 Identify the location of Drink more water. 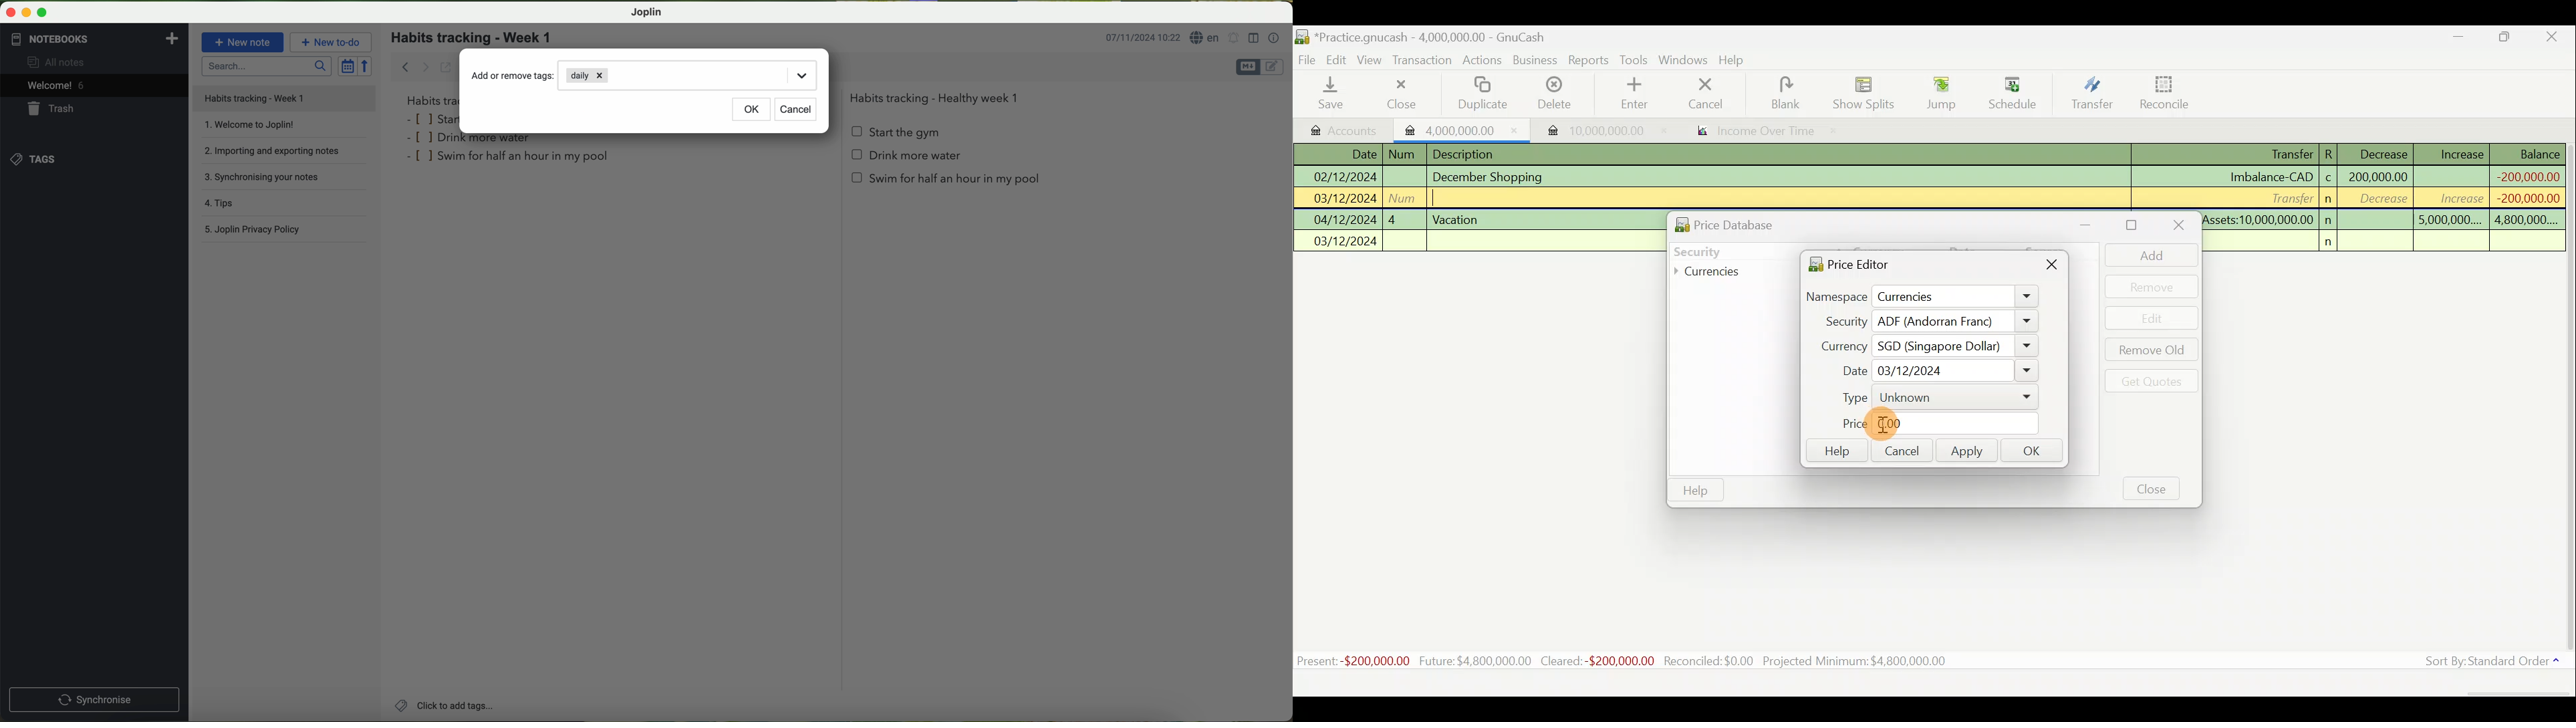
(907, 159).